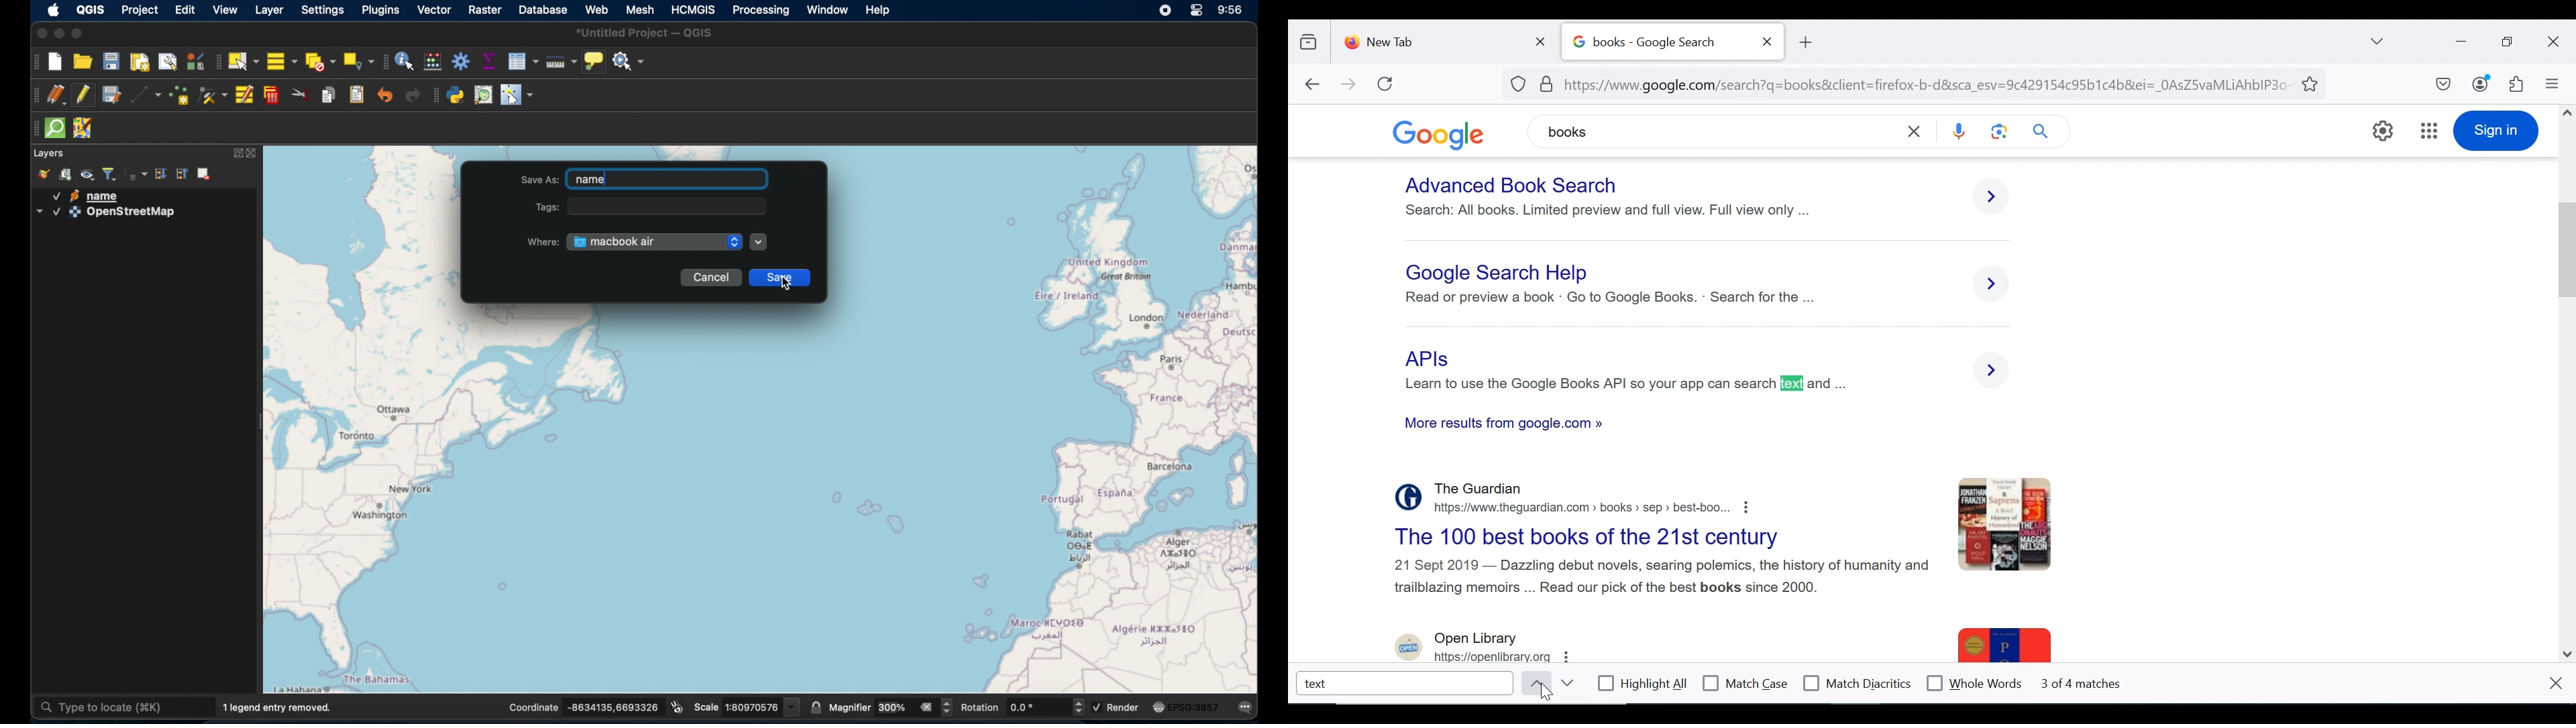 This screenshot has height=728, width=2576. Describe the element at coordinates (2515, 84) in the screenshot. I see `extensions` at that location.